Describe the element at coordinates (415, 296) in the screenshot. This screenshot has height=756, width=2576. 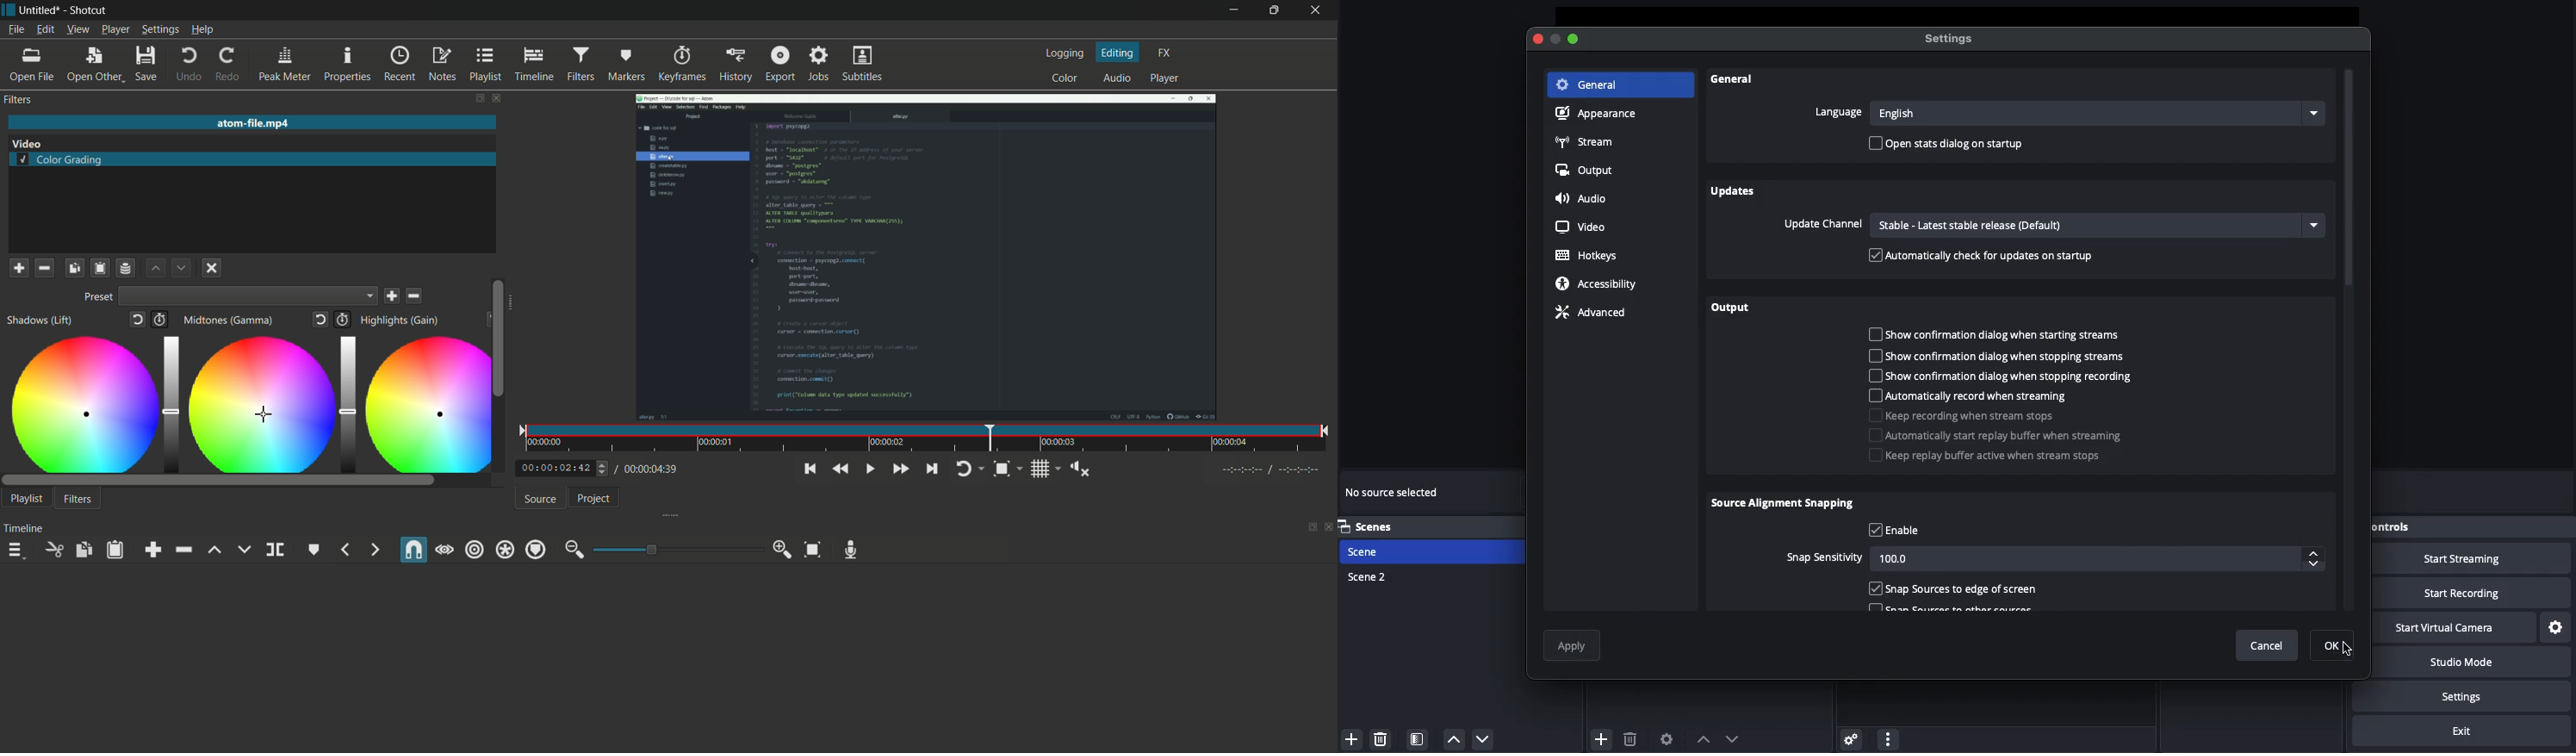
I see `delete` at that location.